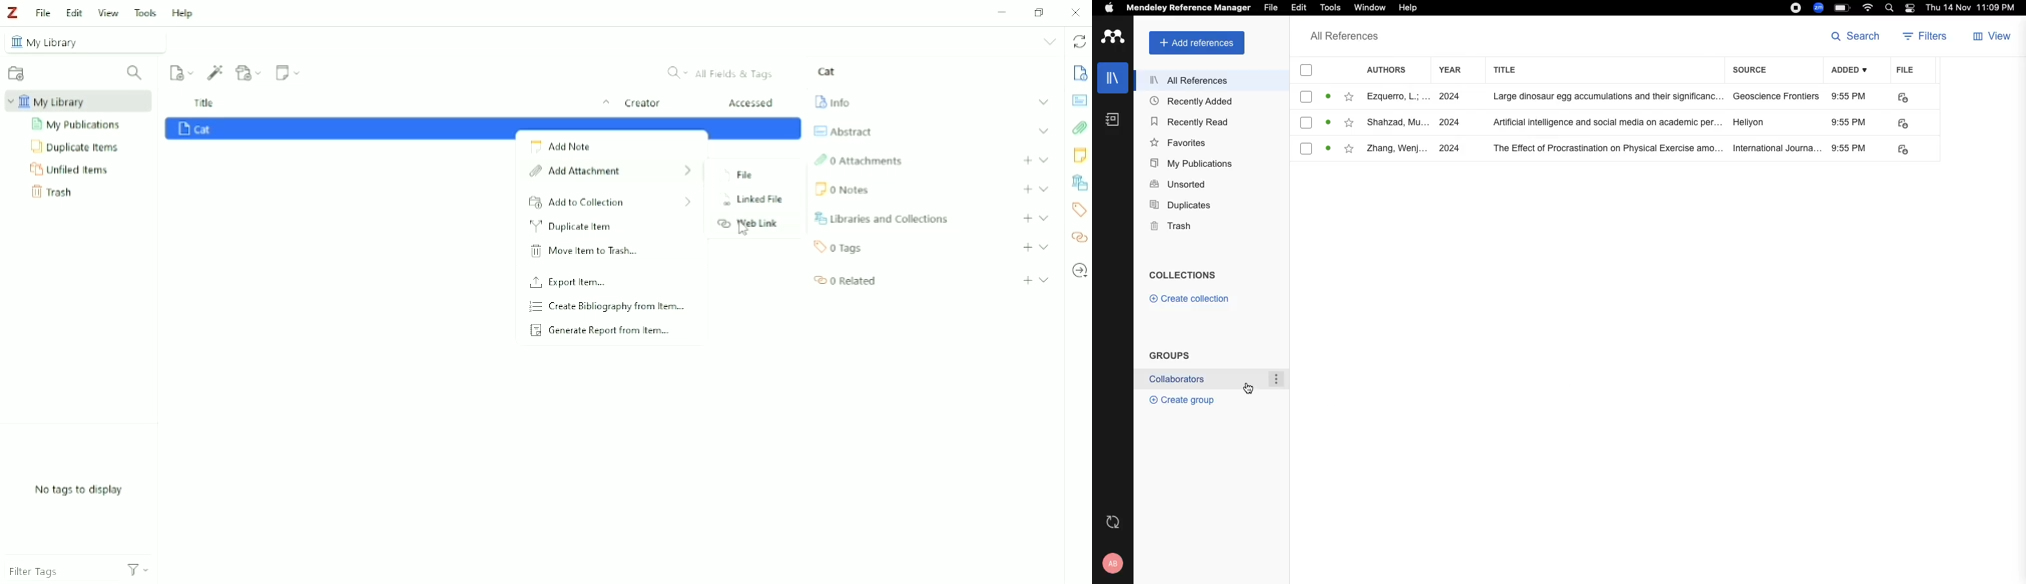 The width and height of the screenshot is (2044, 588). Describe the element at coordinates (1407, 8) in the screenshot. I see `Help` at that location.